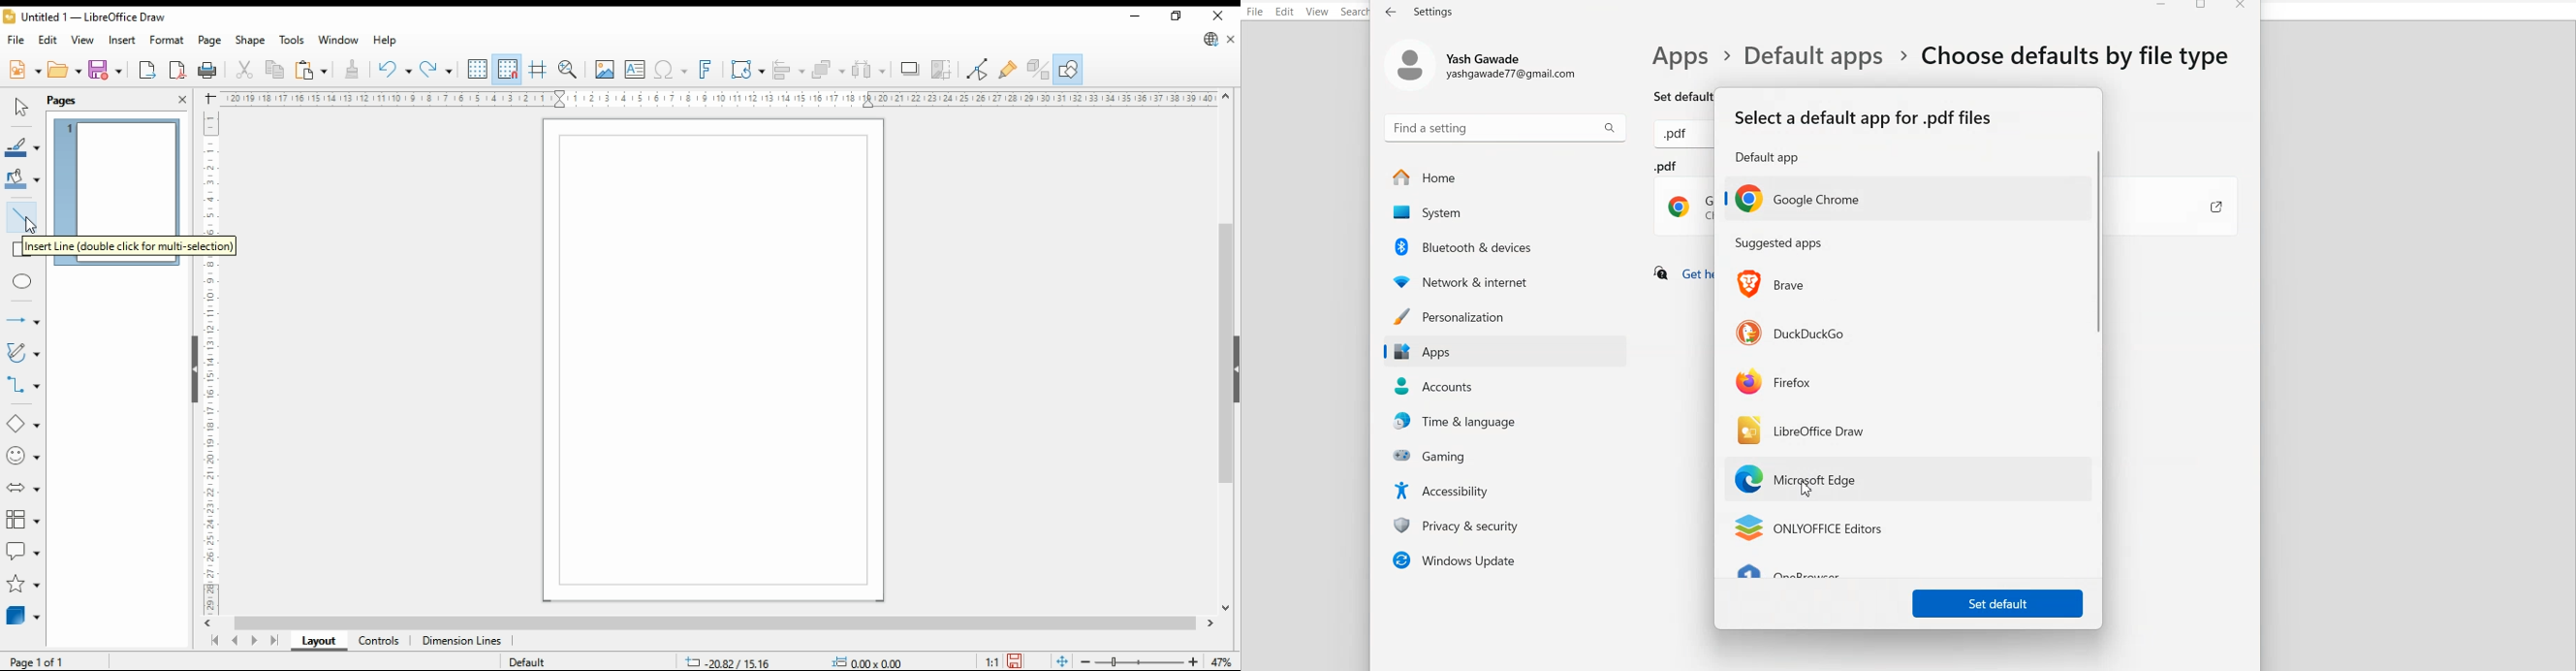  What do you see at coordinates (107, 70) in the screenshot?
I see `save` at bounding box center [107, 70].